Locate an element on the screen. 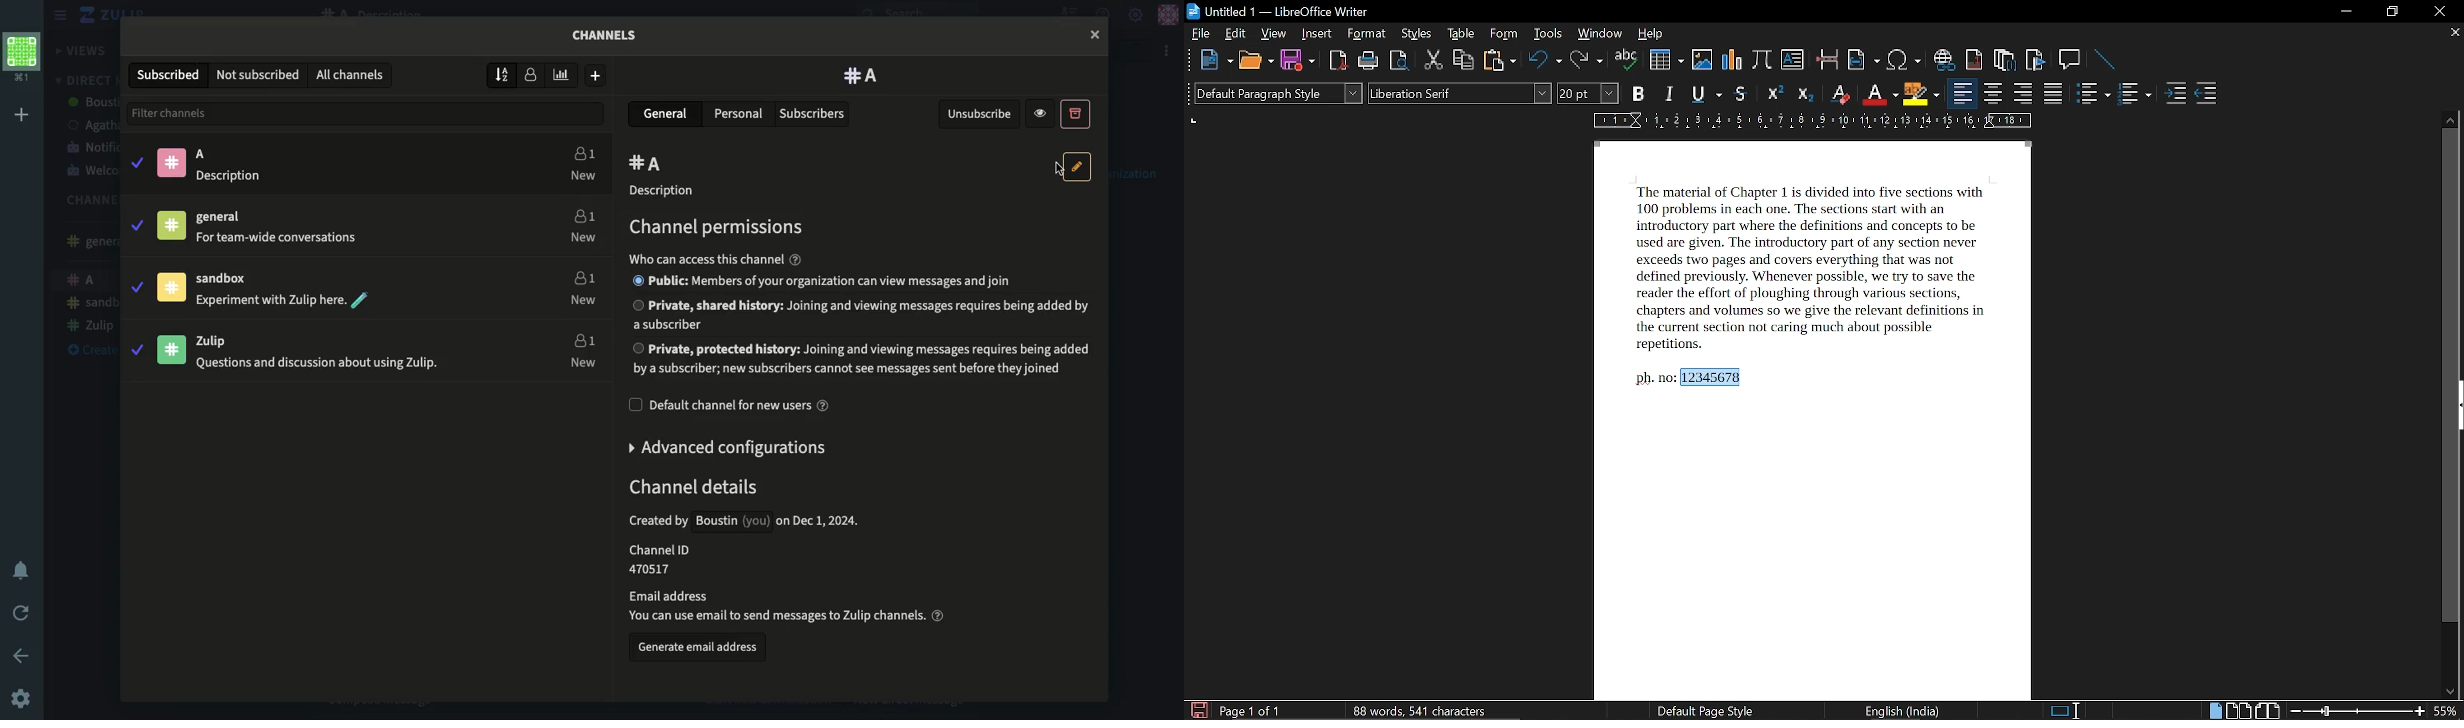  Hide menu is located at coordinates (58, 16).